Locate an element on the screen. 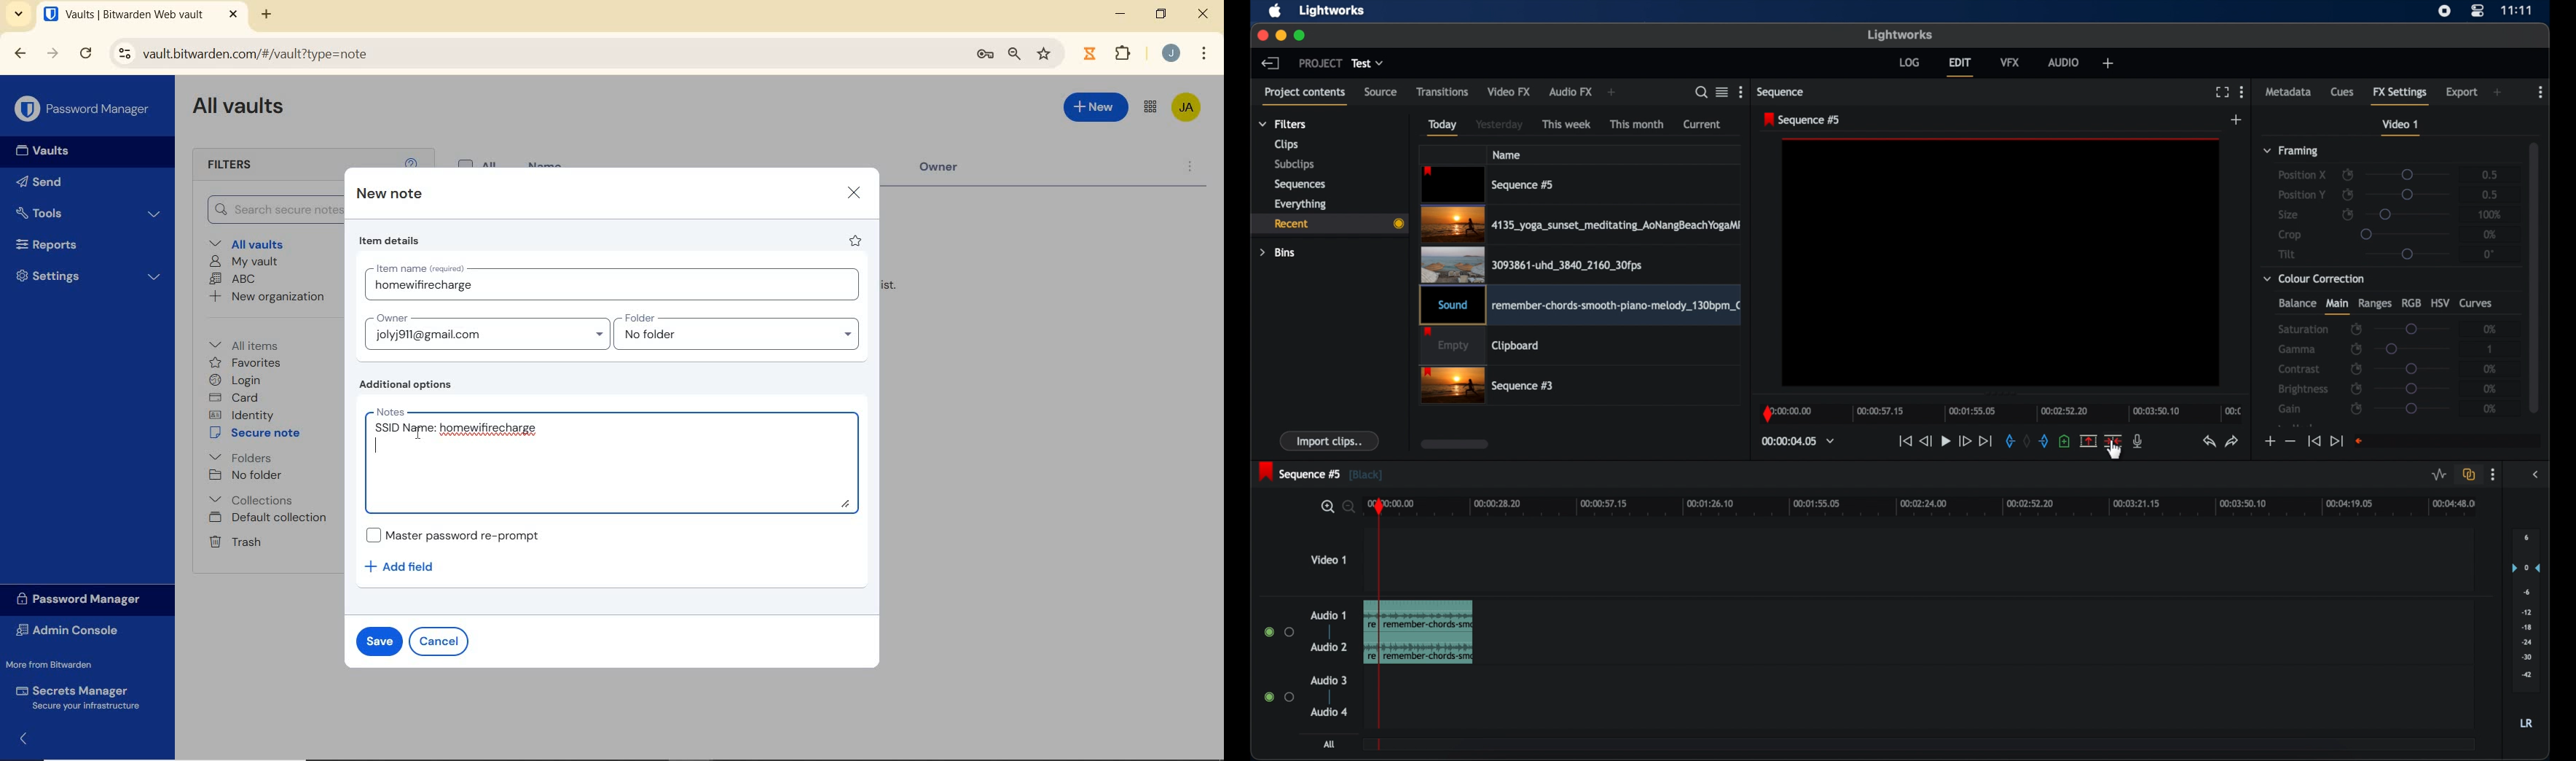 The image size is (2576, 784). Vaults is located at coordinates (38, 151).